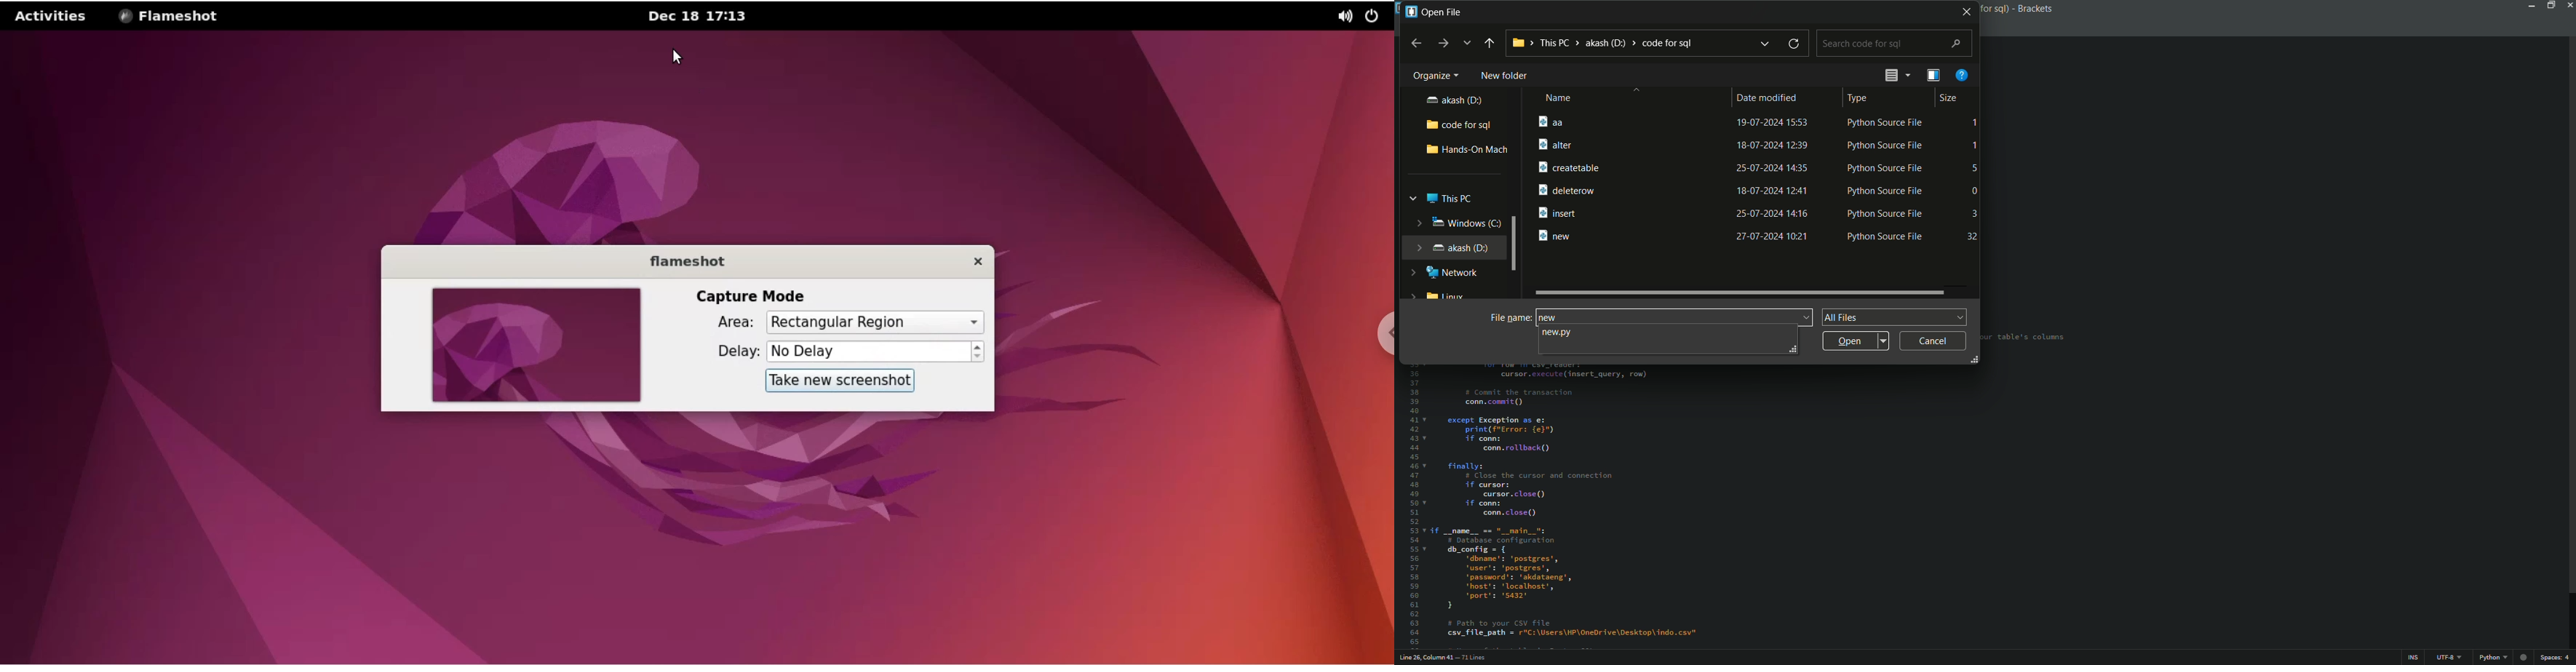 Image resolution: width=2576 pixels, height=672 pixels. I want to click on file content, so click(1751, 504).